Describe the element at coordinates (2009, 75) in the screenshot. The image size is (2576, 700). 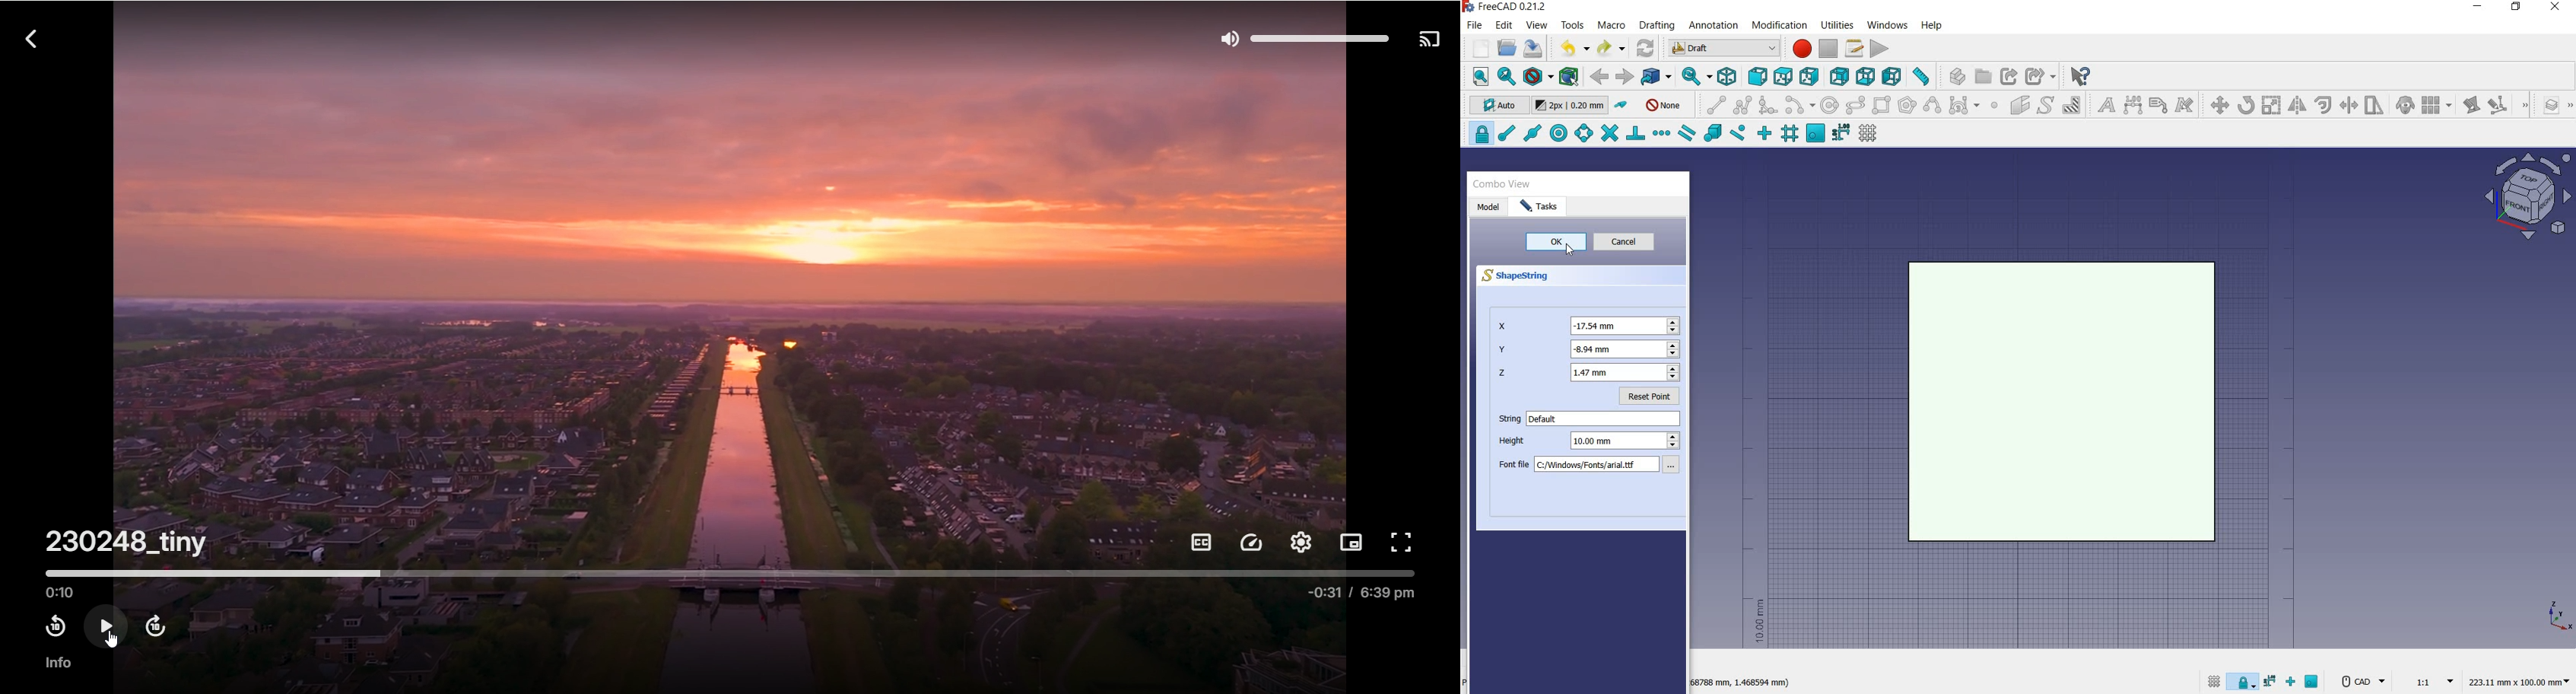
I see `make link` at that location.